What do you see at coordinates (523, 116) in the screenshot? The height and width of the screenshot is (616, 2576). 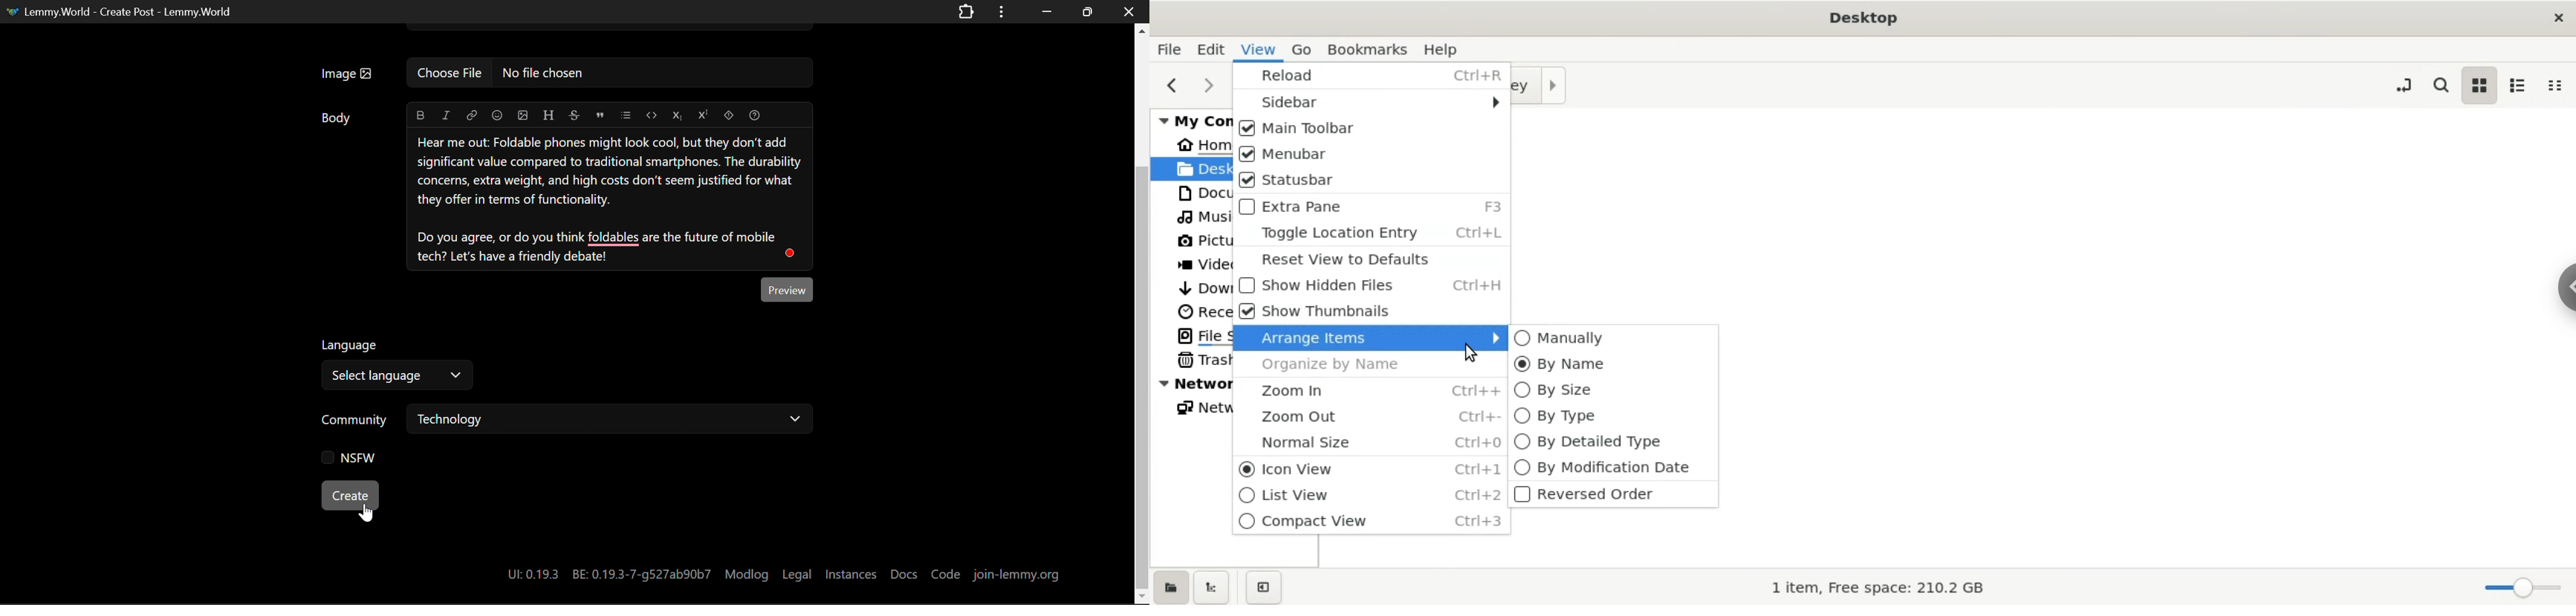 I see `upload image` at bounding box center [523, 116].